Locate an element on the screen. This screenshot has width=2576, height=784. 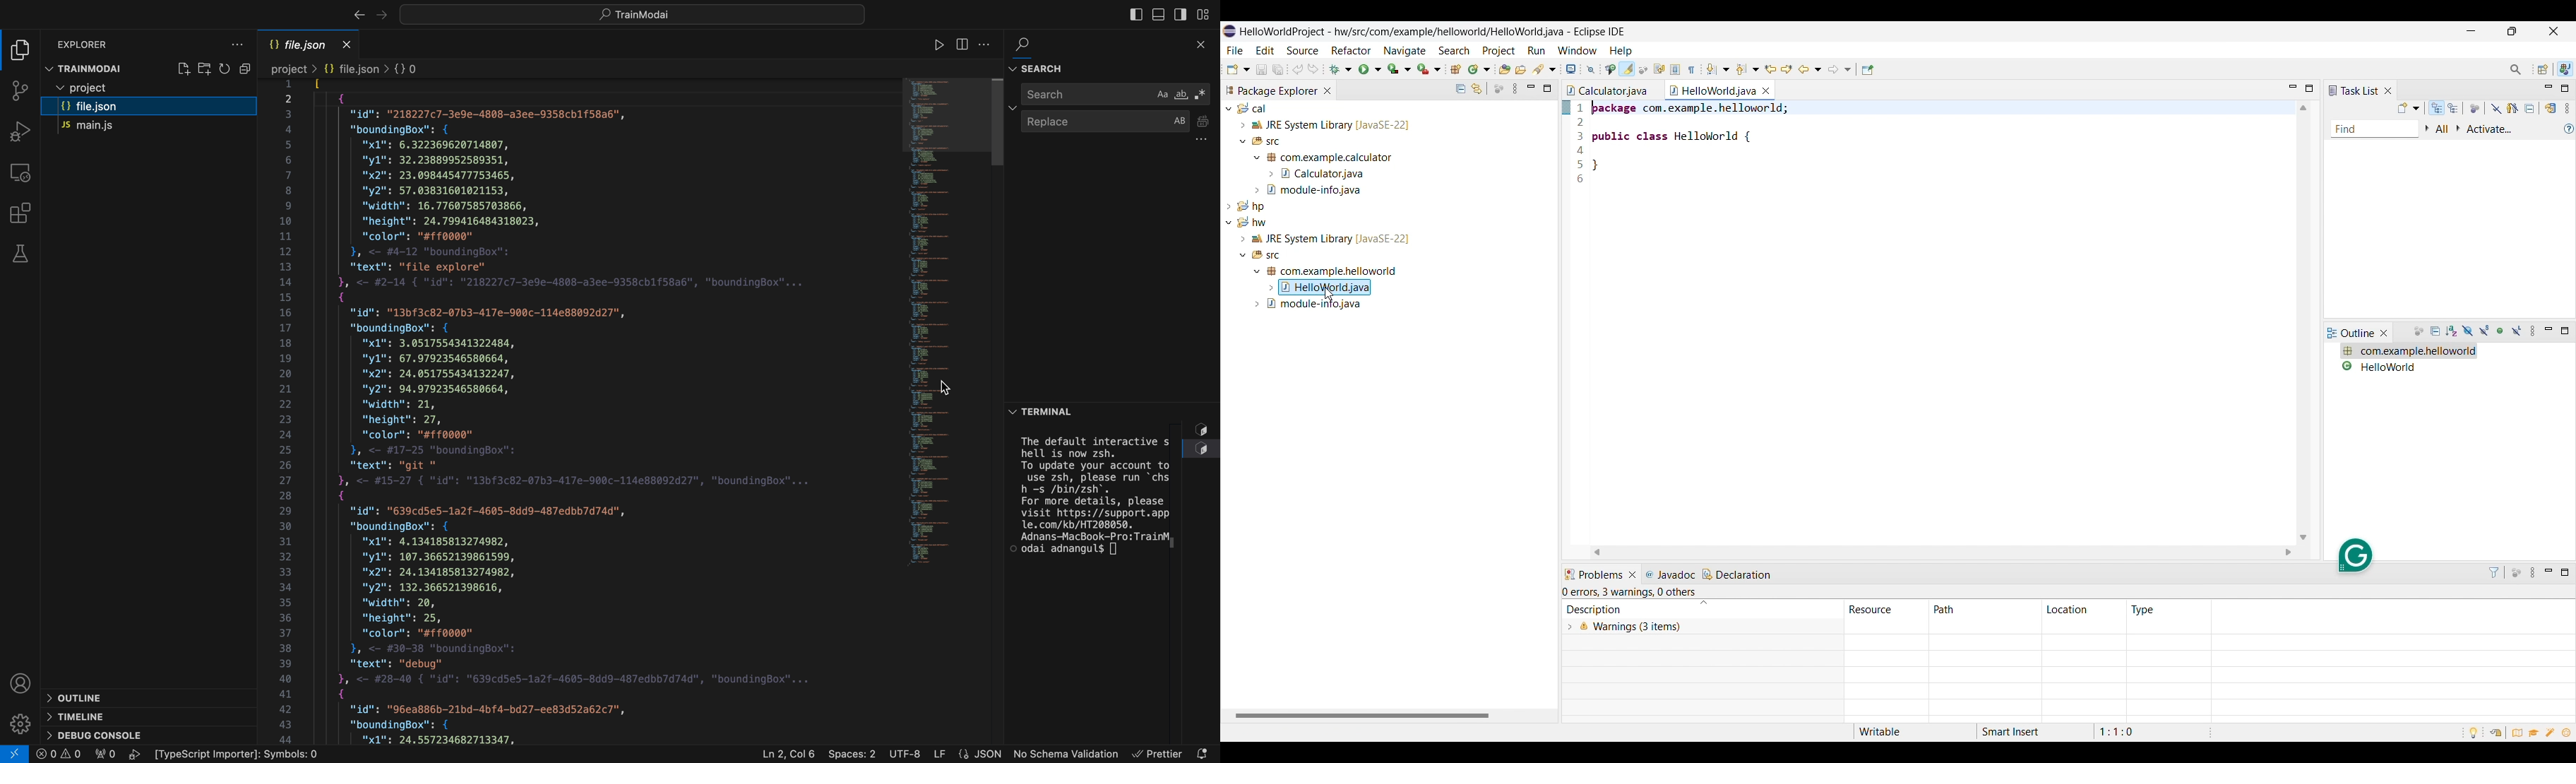
Previous edit location is located at coordinates (1770, 70).